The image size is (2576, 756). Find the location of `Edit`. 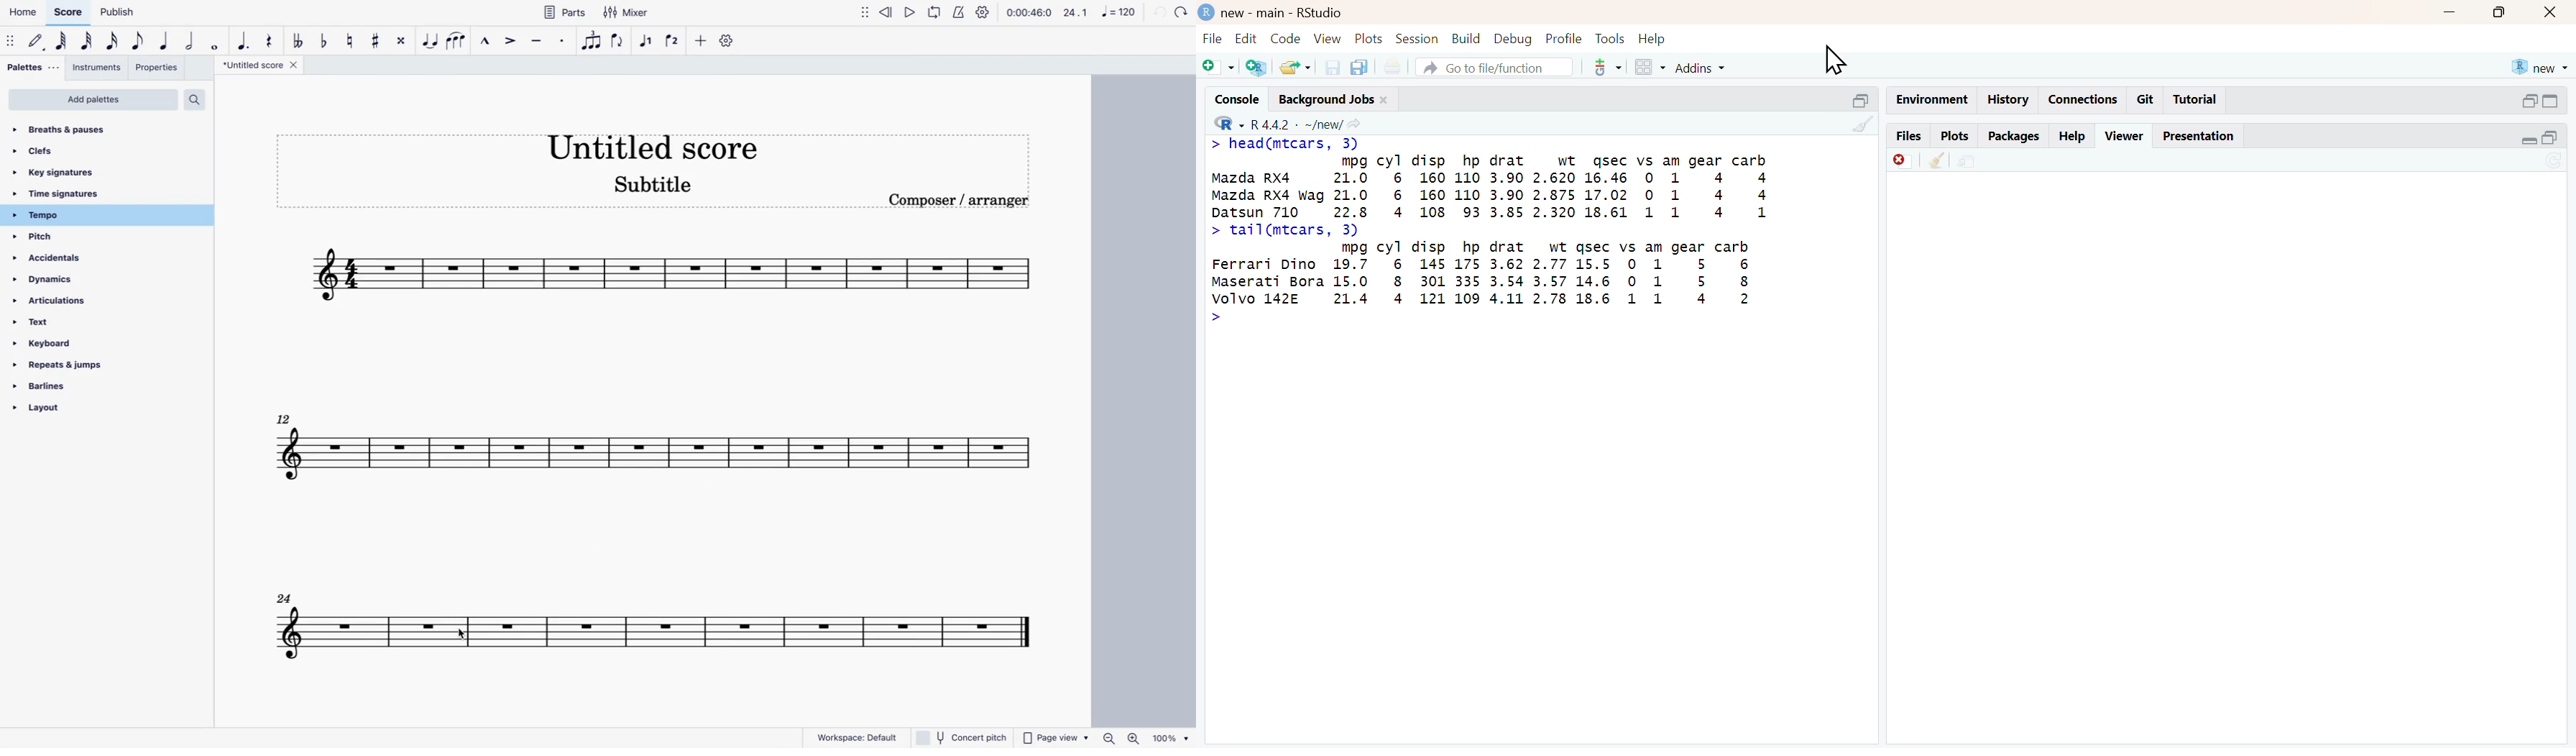

Edit is located at coordinates (1244, 37).